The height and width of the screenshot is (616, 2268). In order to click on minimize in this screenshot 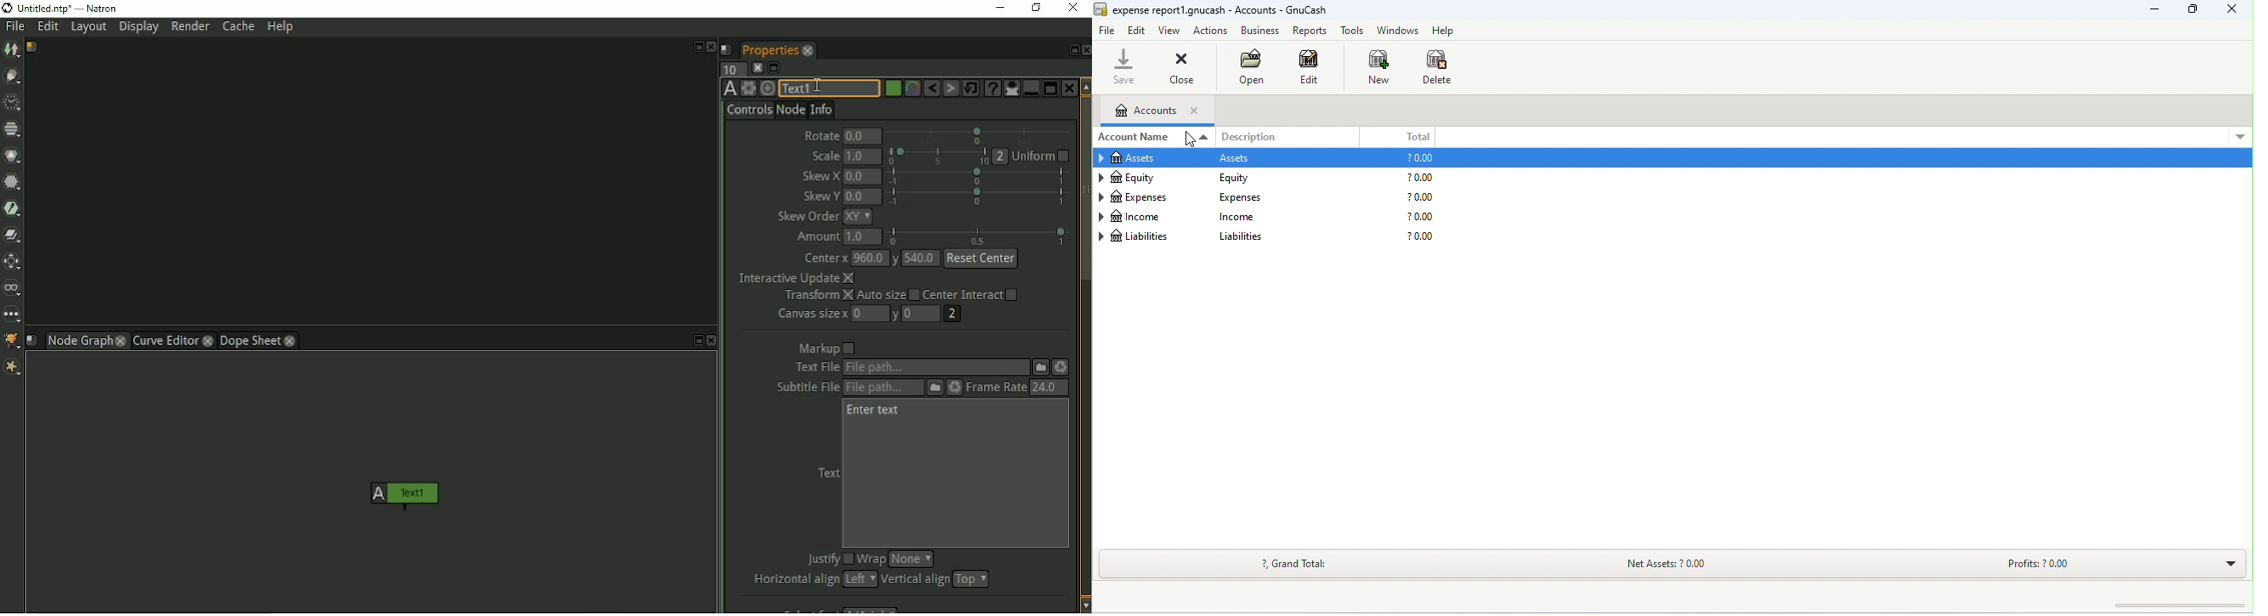, I will do `click(2158, 11)`.